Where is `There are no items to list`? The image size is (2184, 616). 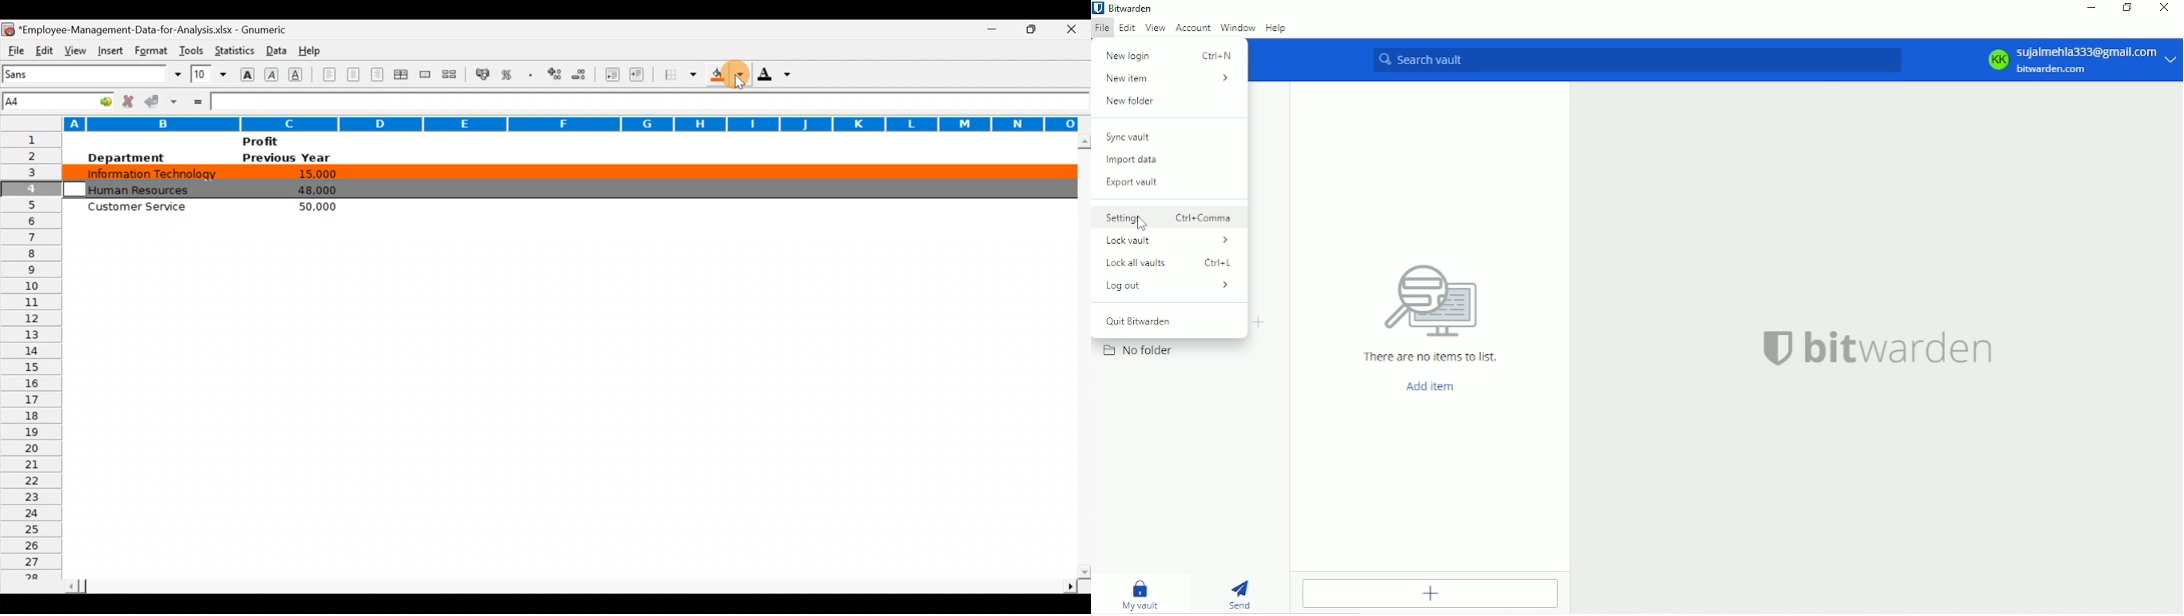 There are no items to list is located at coordinates (1433, 358).